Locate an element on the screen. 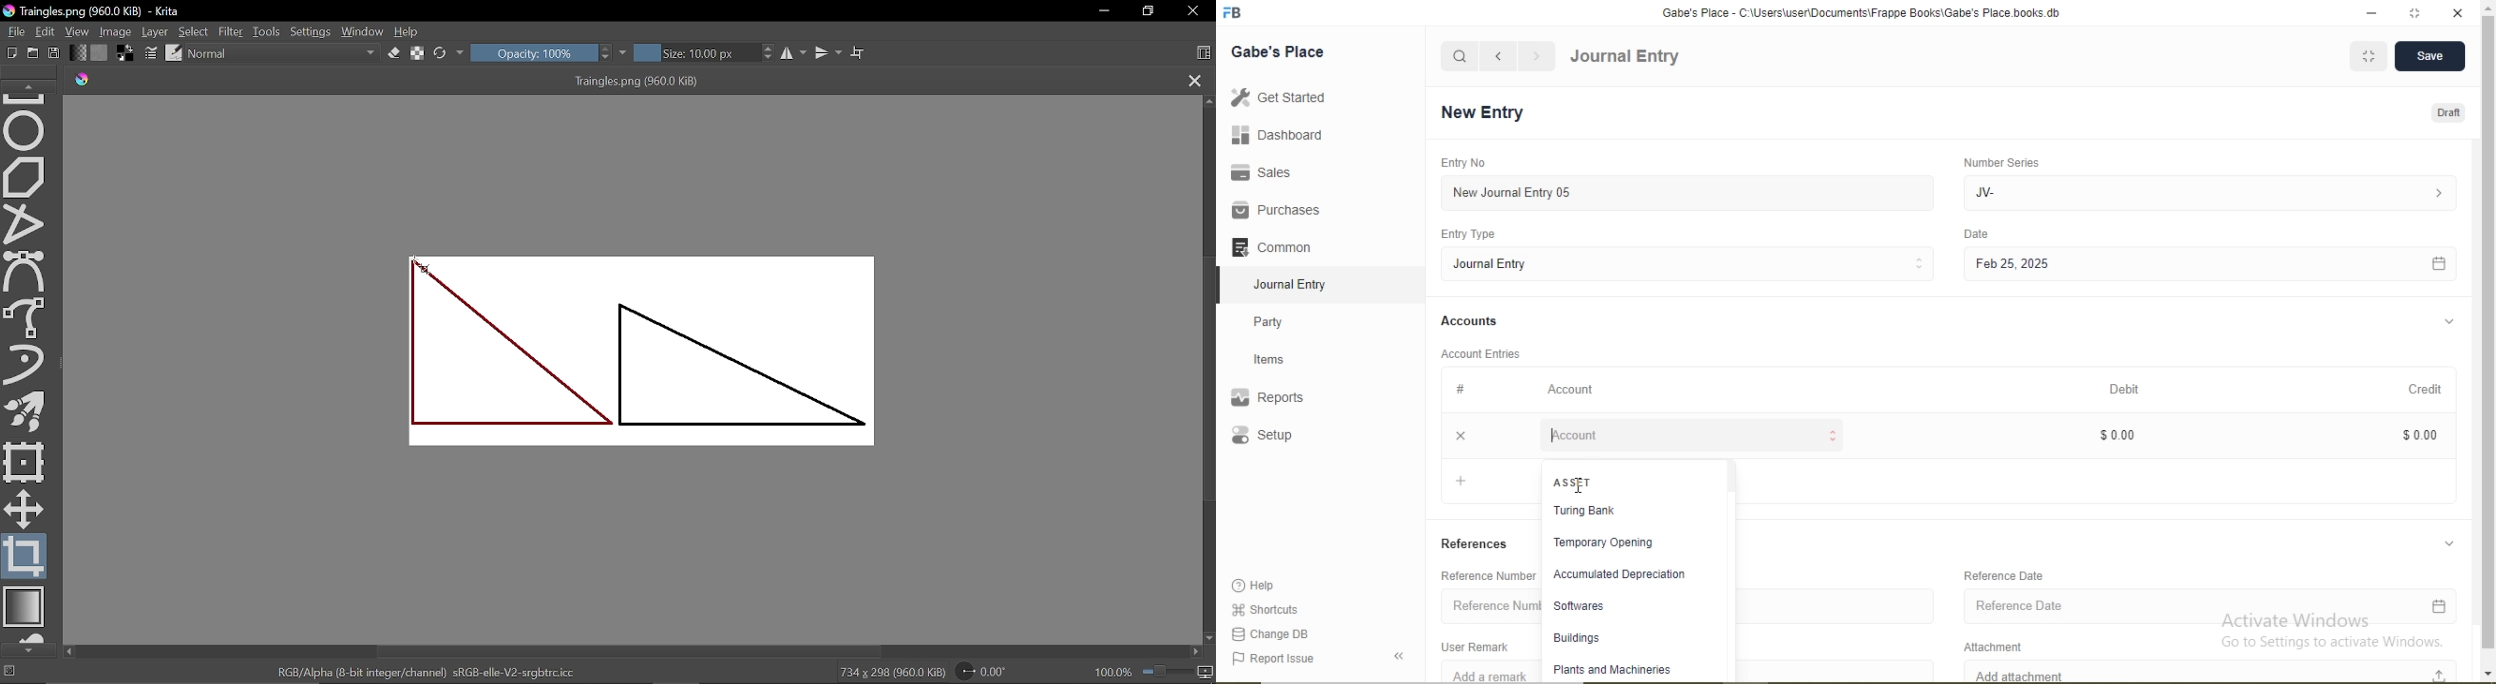  Party is located at coordinates (1282, 320).